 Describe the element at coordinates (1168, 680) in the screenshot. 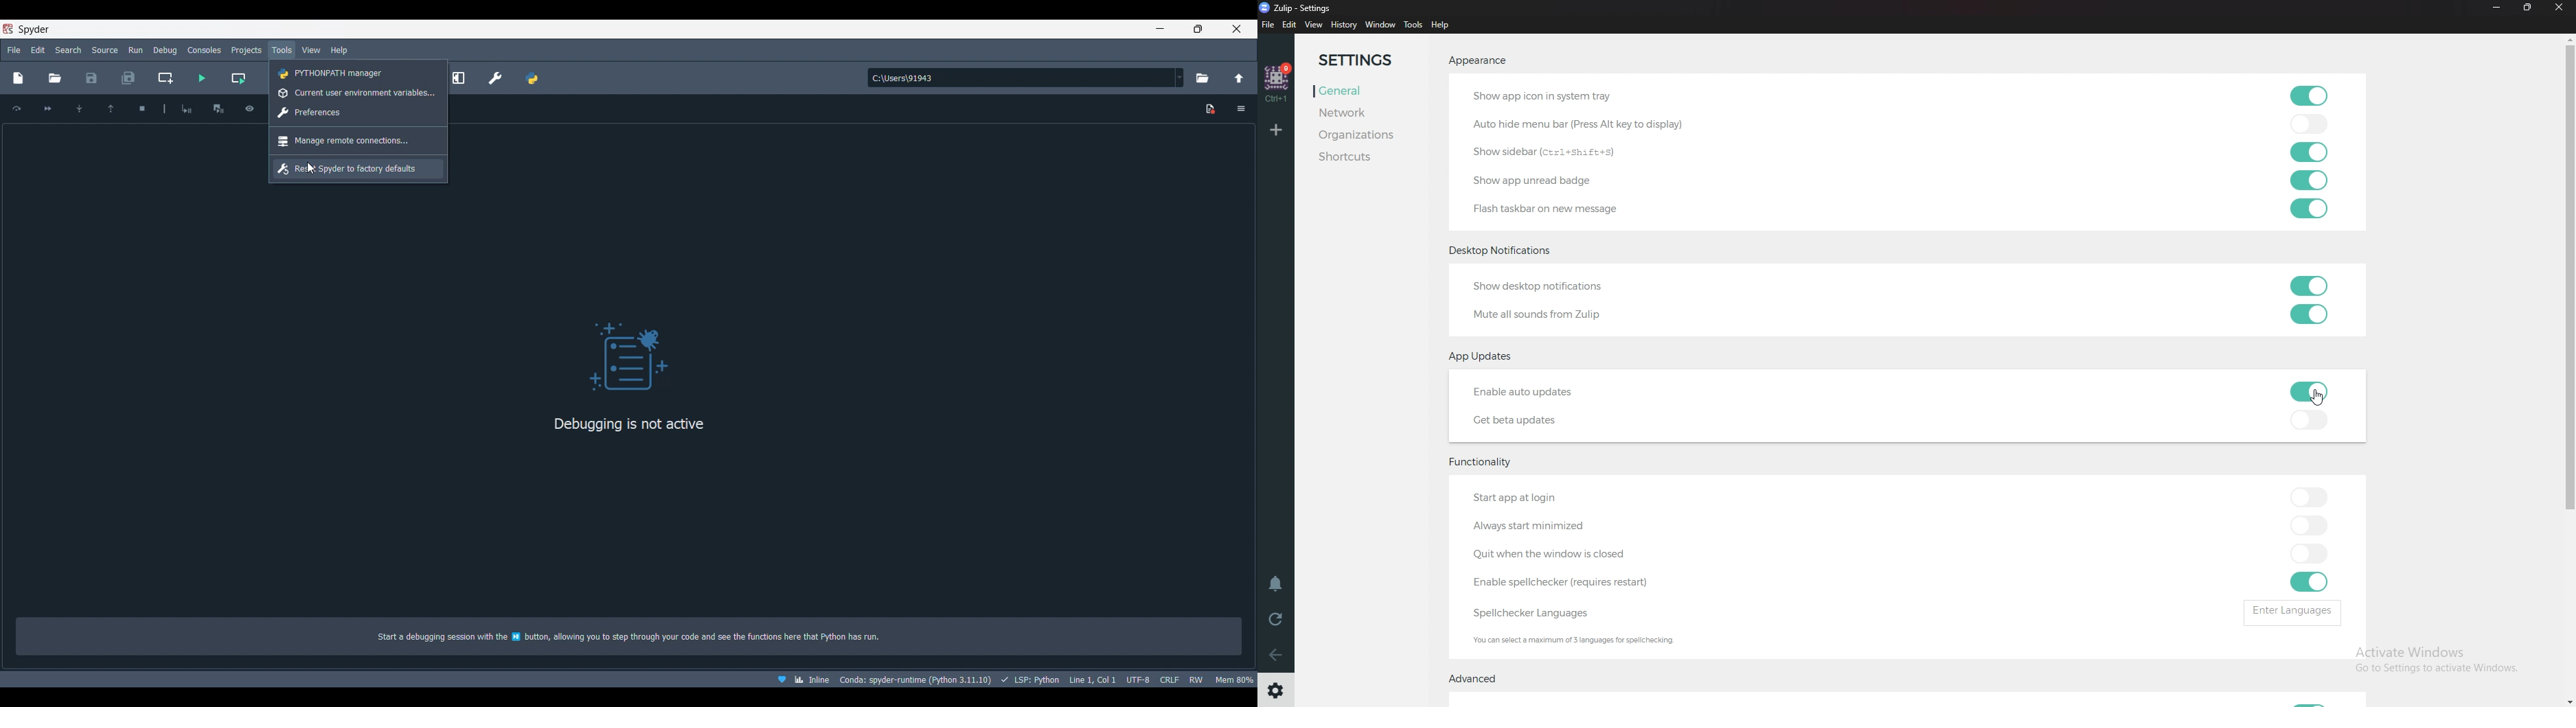

I see `crlf` at that location.